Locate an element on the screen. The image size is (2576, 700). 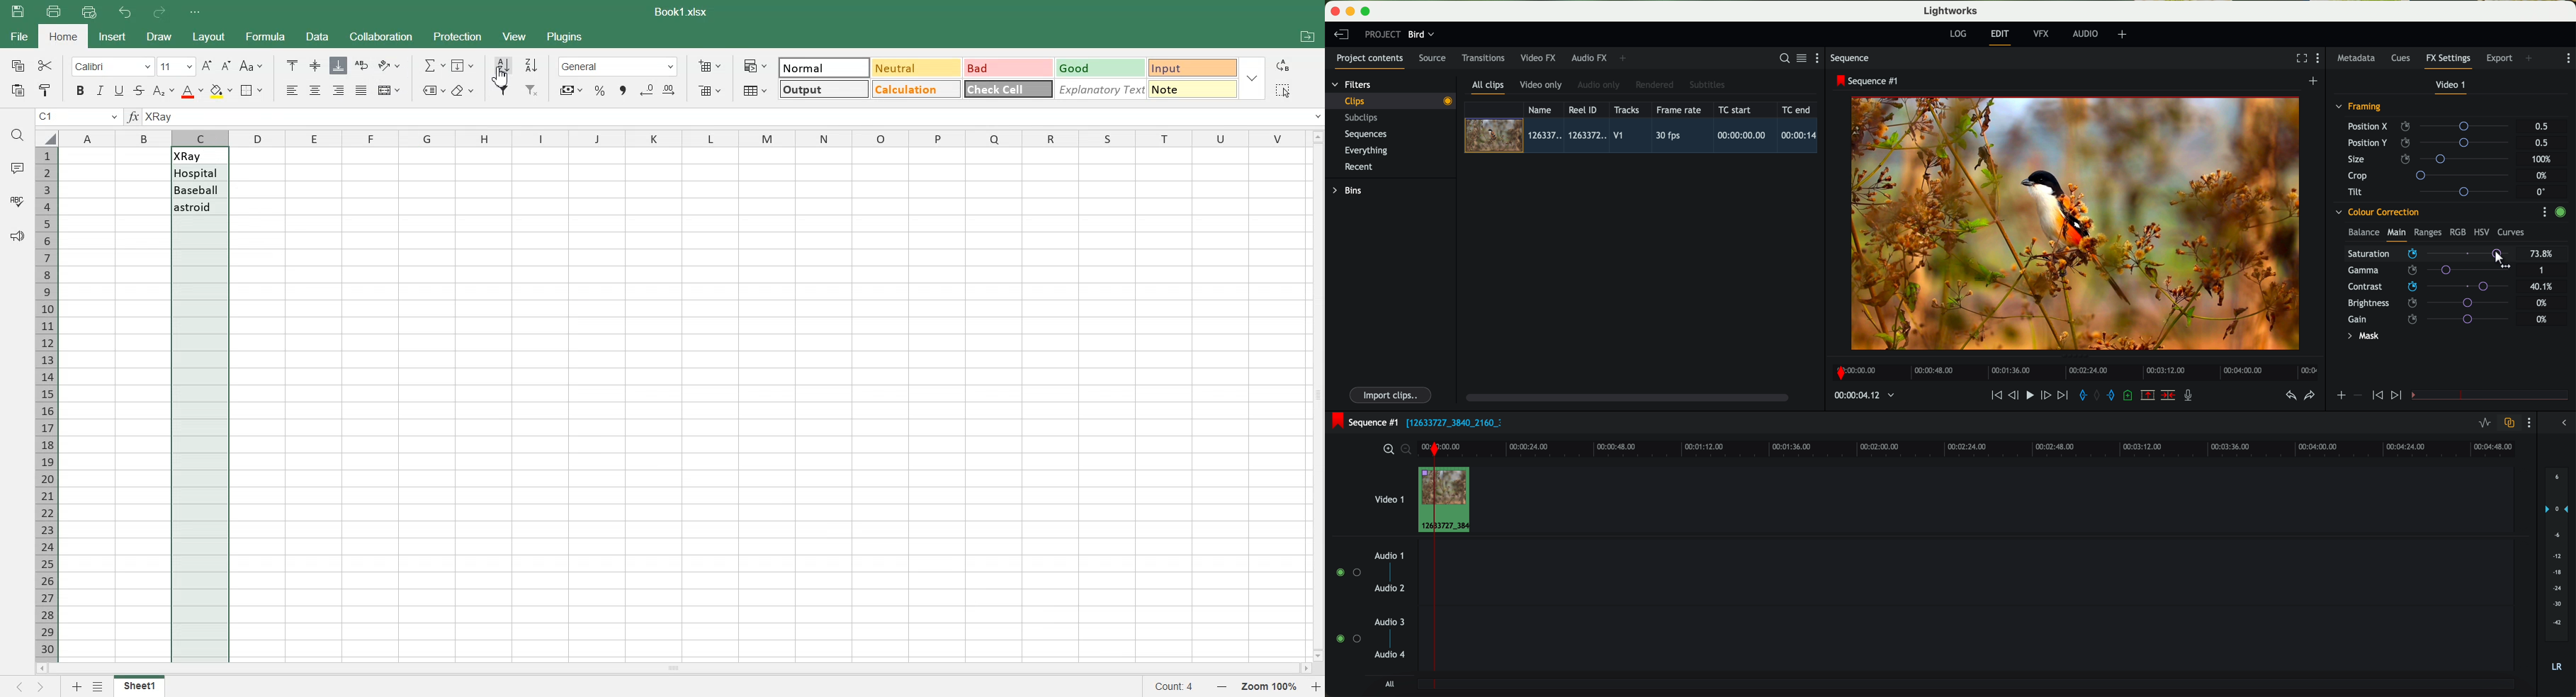
List Of Sheet is located at coordinates (100, 686).